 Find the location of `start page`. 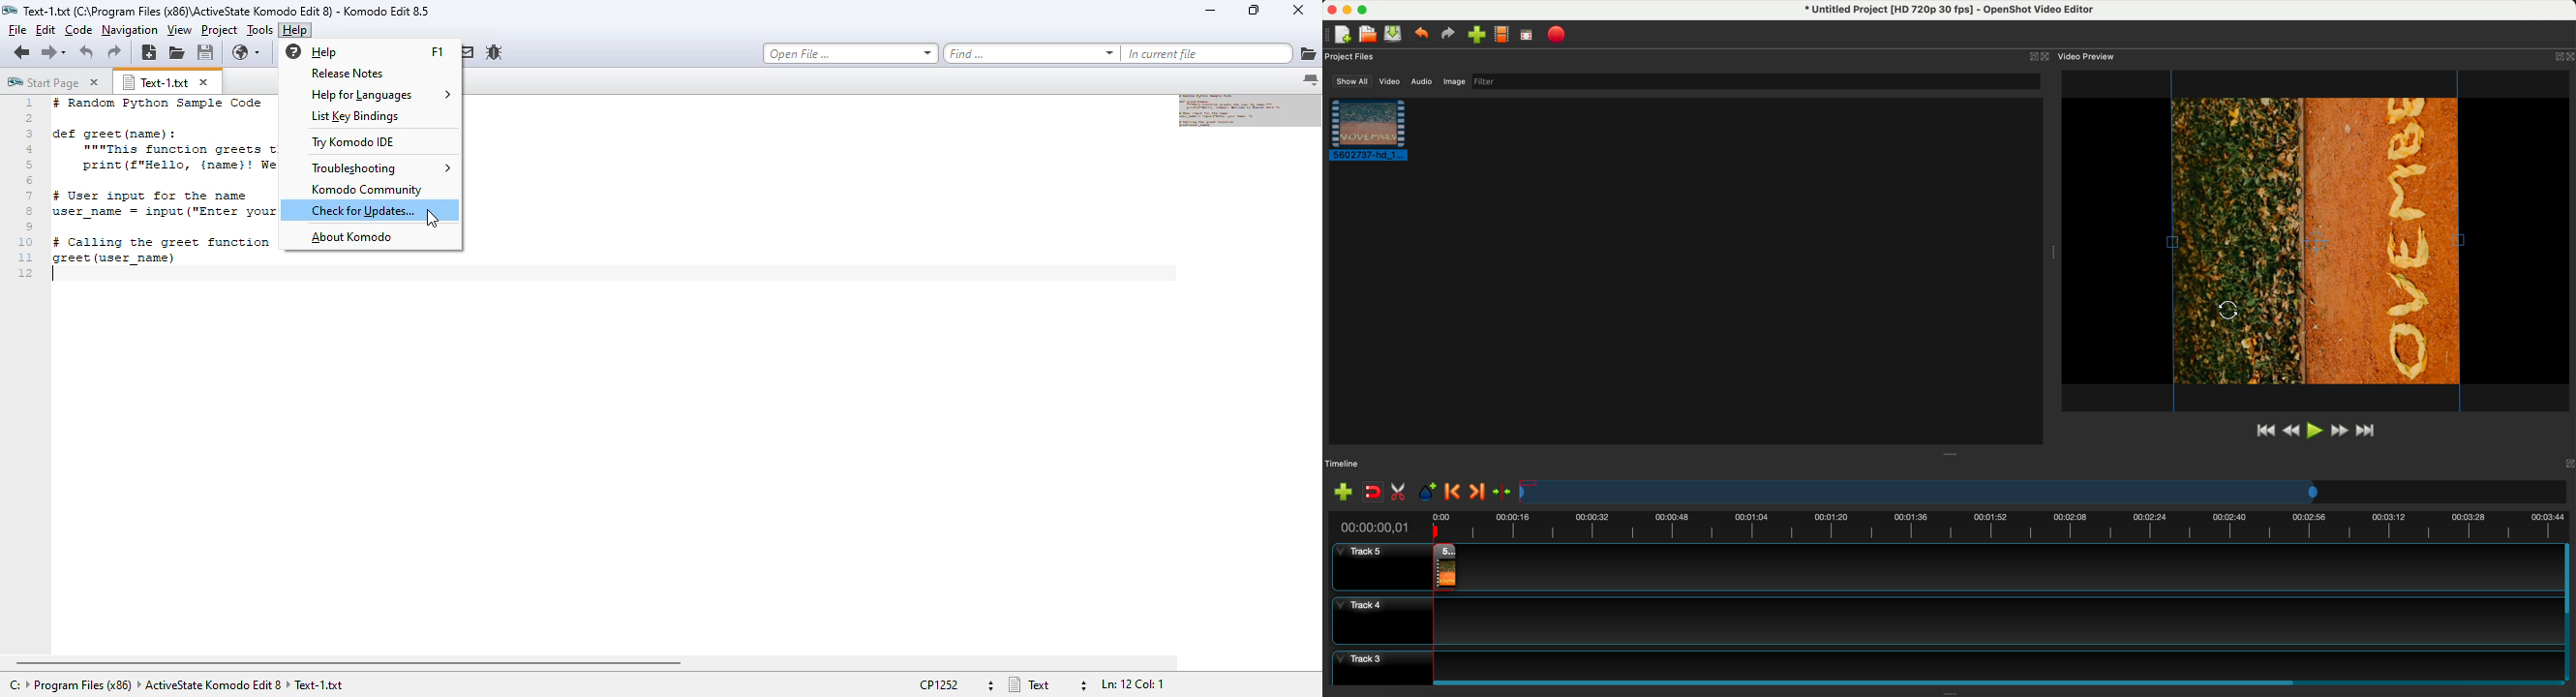

start page is located at coordinates (43, 81).